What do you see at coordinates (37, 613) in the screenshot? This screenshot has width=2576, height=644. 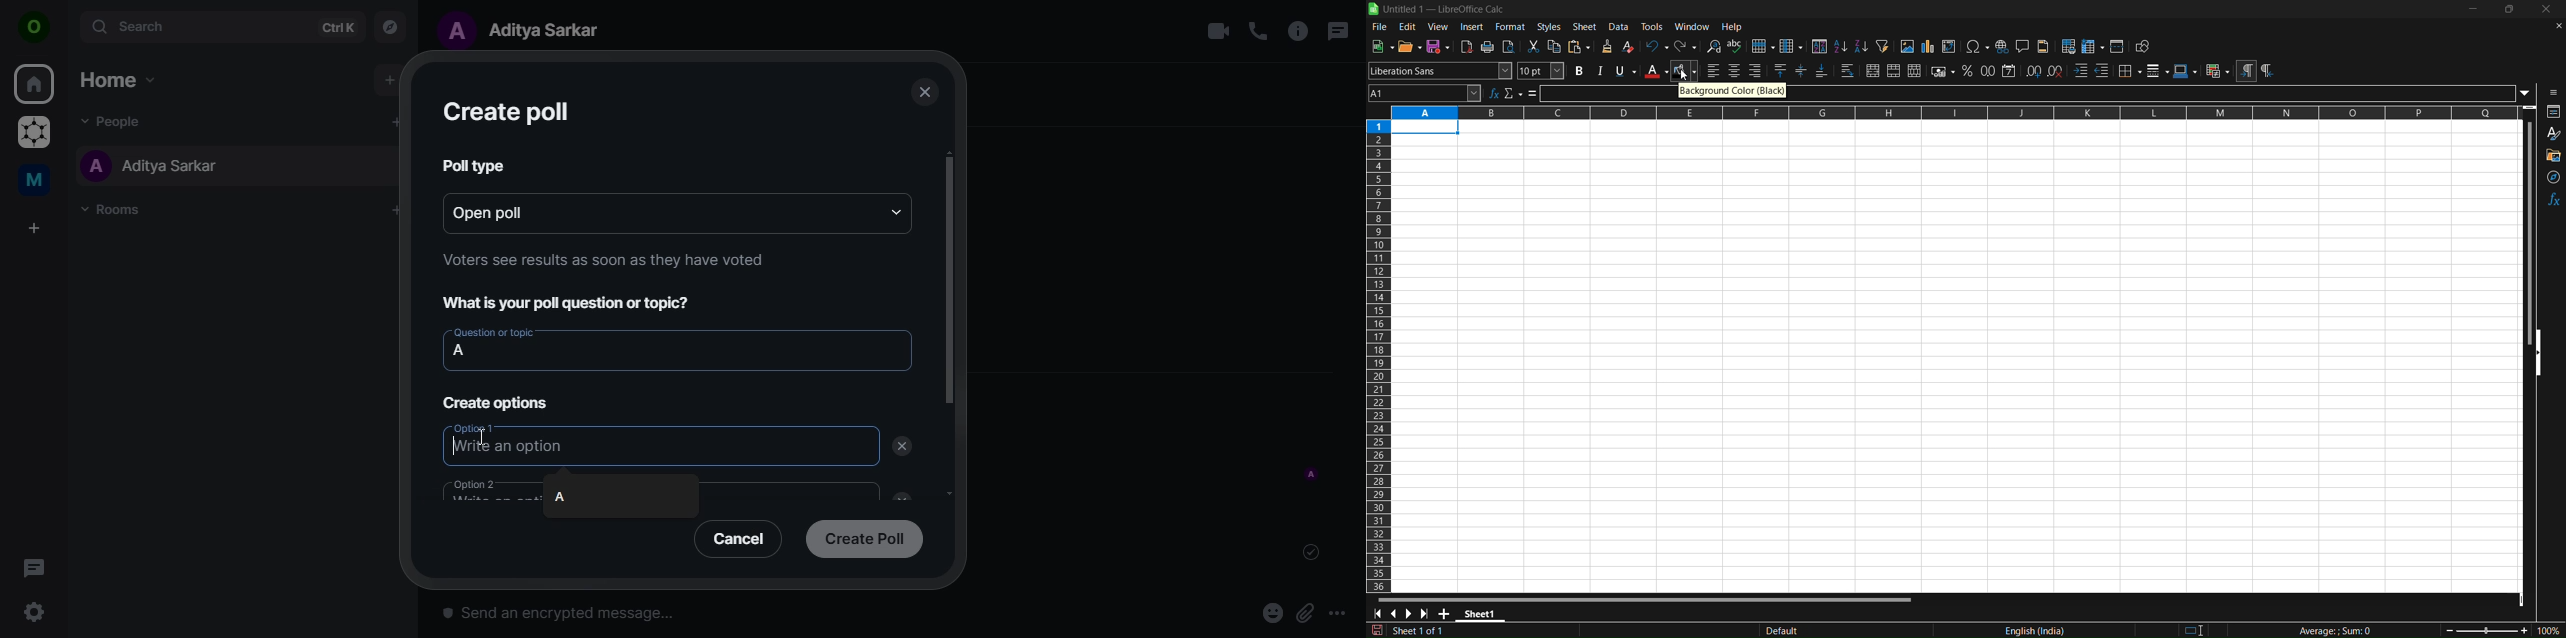 I see `quicker settings` at bounding box center [37, 613].